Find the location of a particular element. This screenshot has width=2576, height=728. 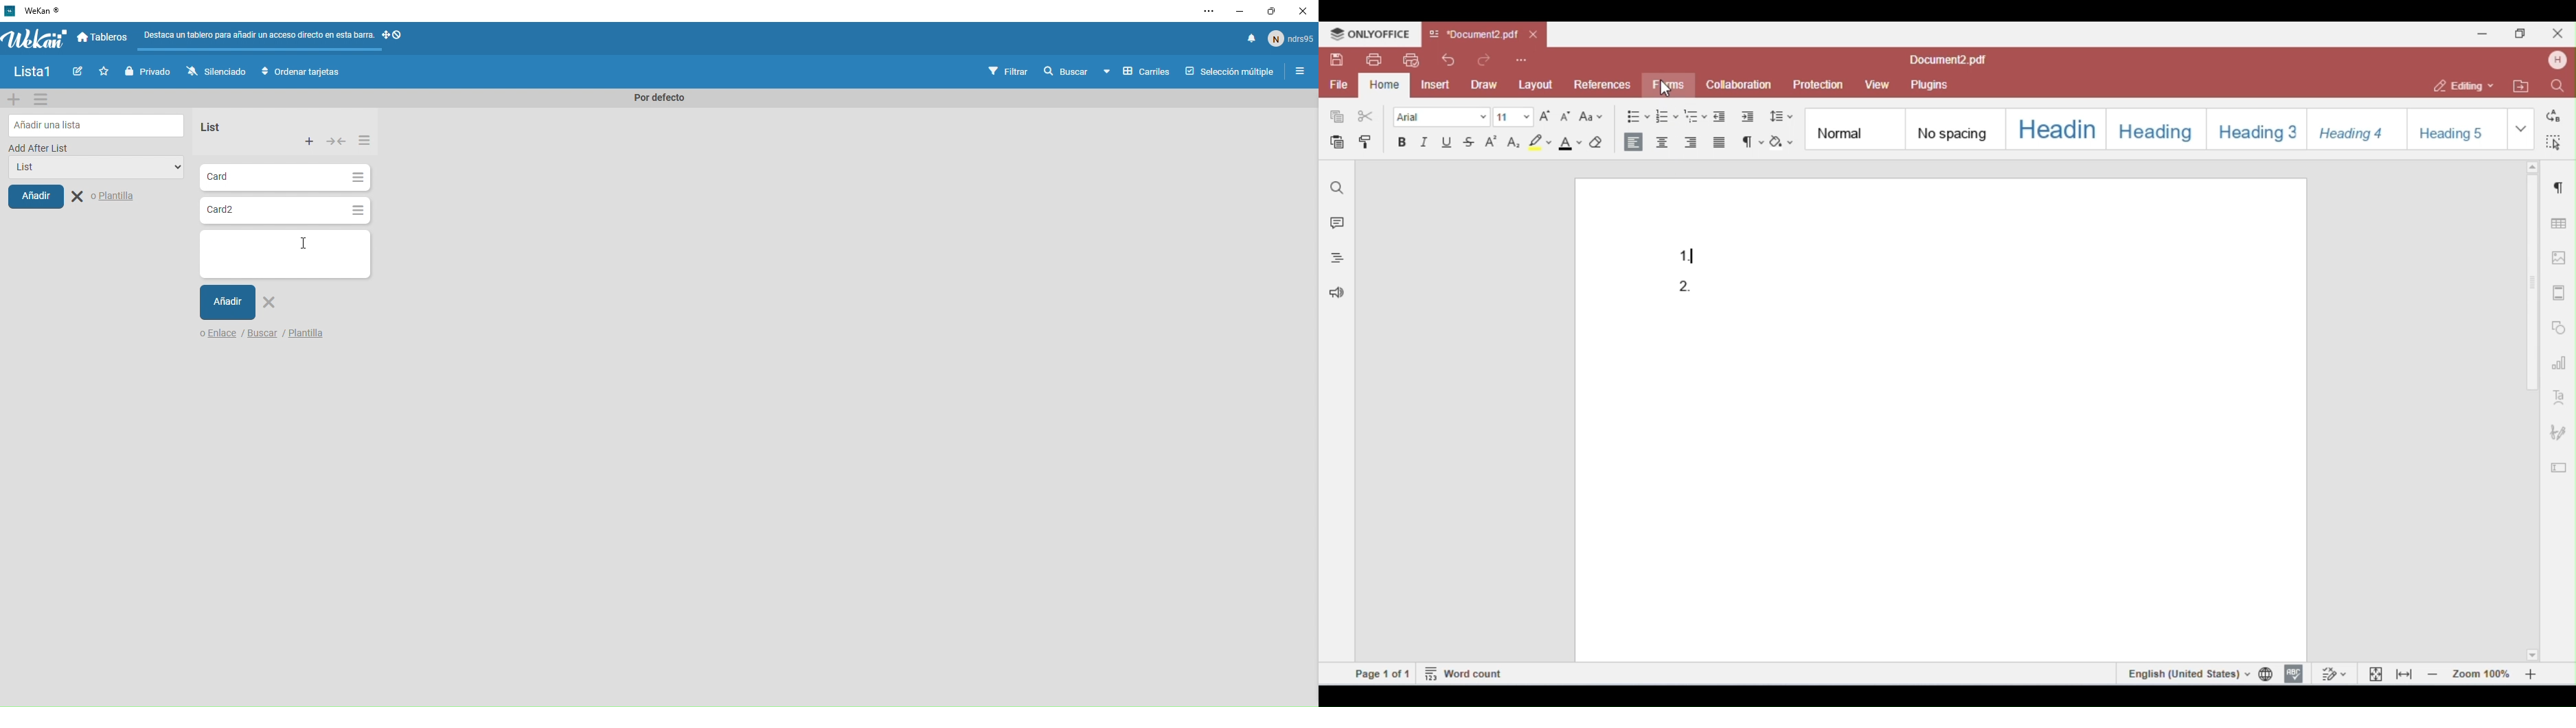

close is located at coordinates (1301, 12).